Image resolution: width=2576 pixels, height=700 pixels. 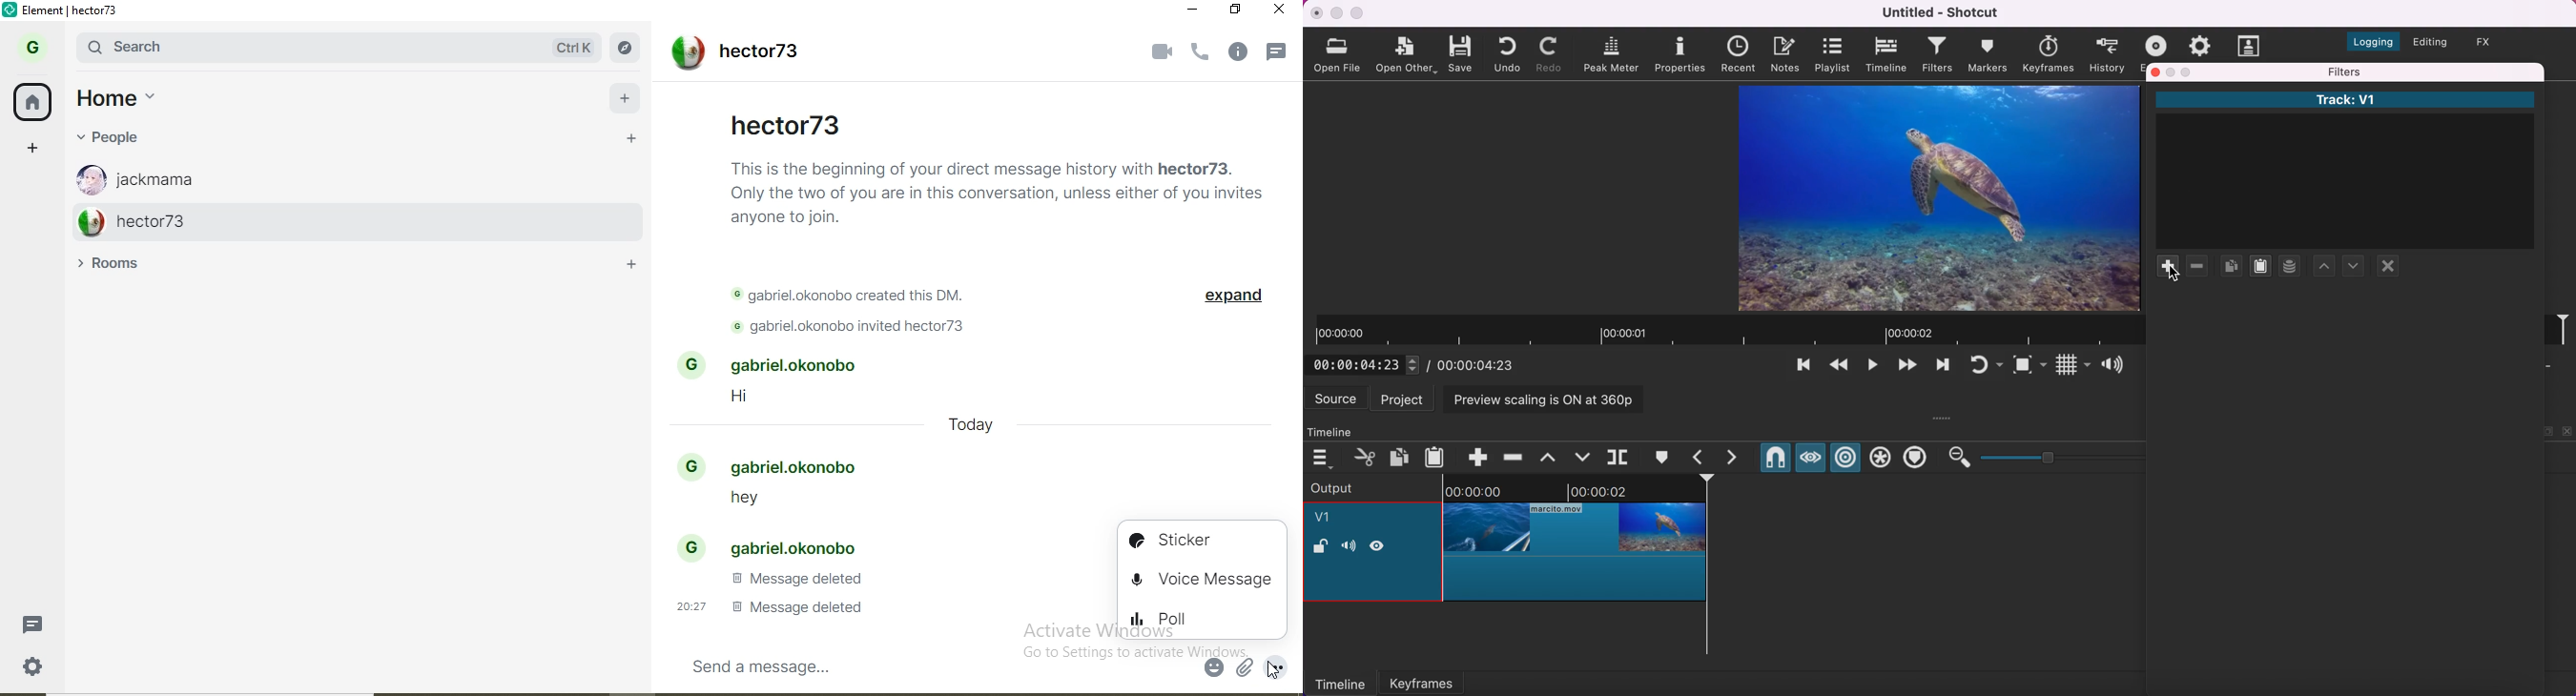 What do you see at coordinates (1241, 52) in the screenshot?
I see `info` at bounding box center [1241, 52].